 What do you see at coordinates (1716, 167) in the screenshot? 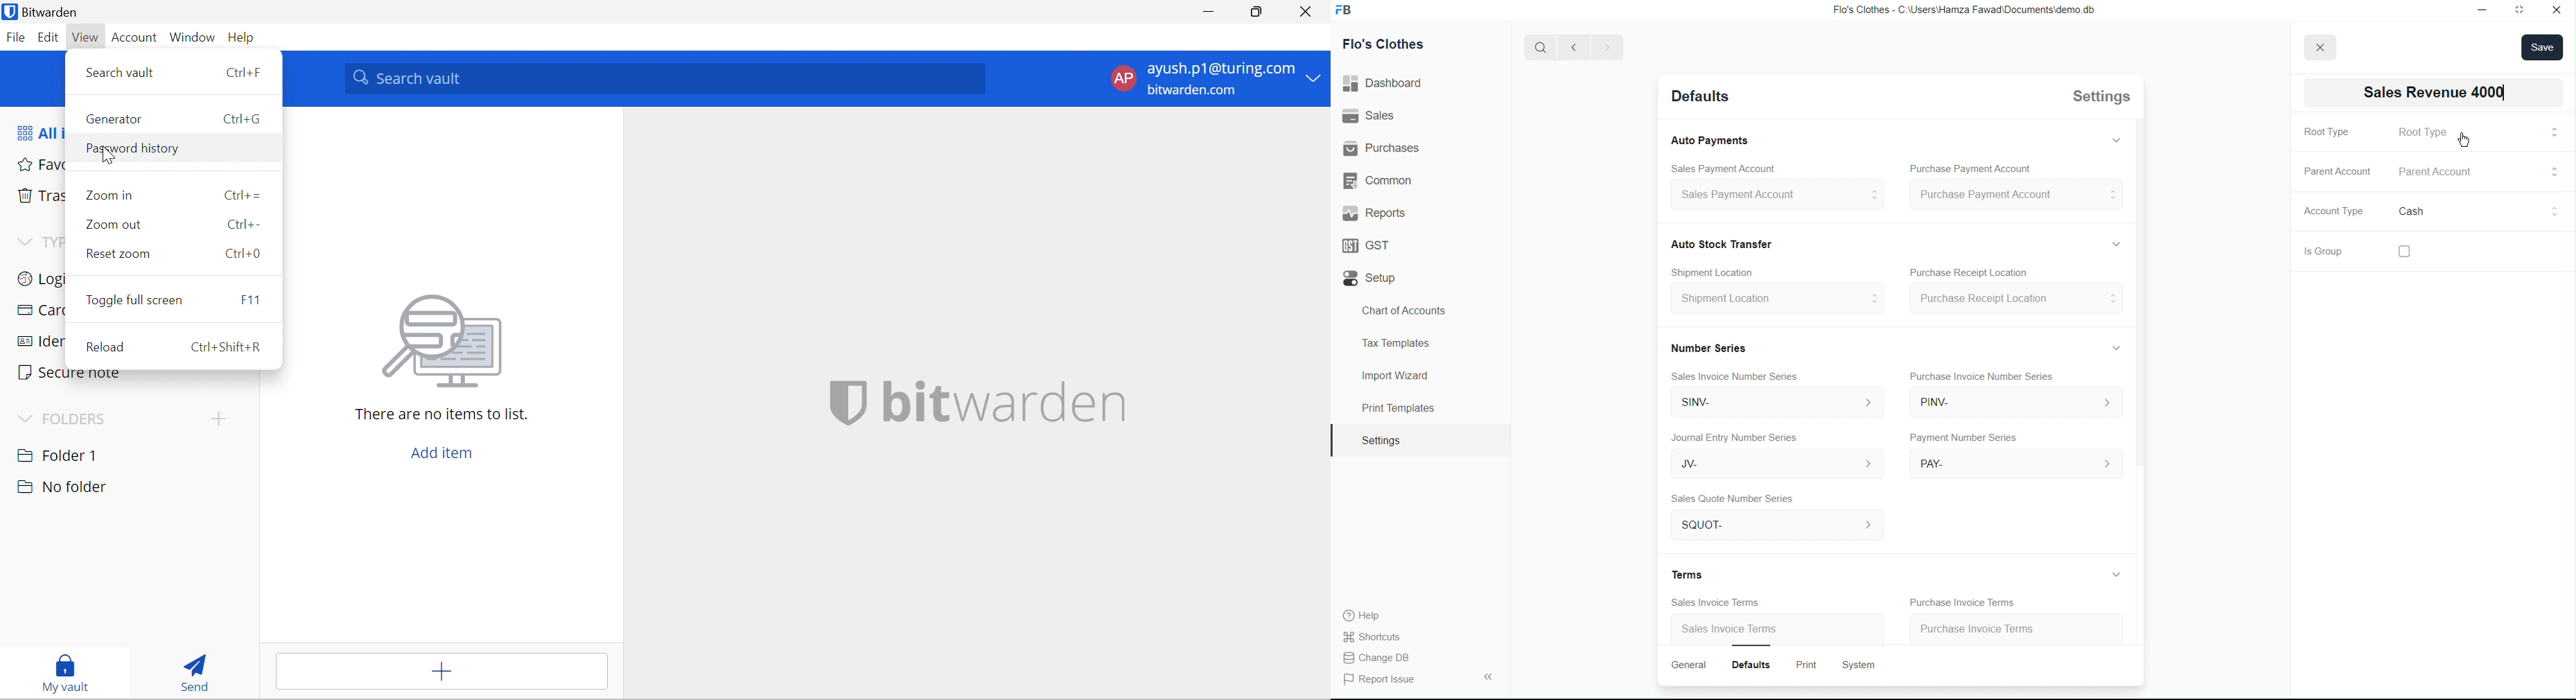
I see `Sales Payment Account` at bounding box center [1716, 167].